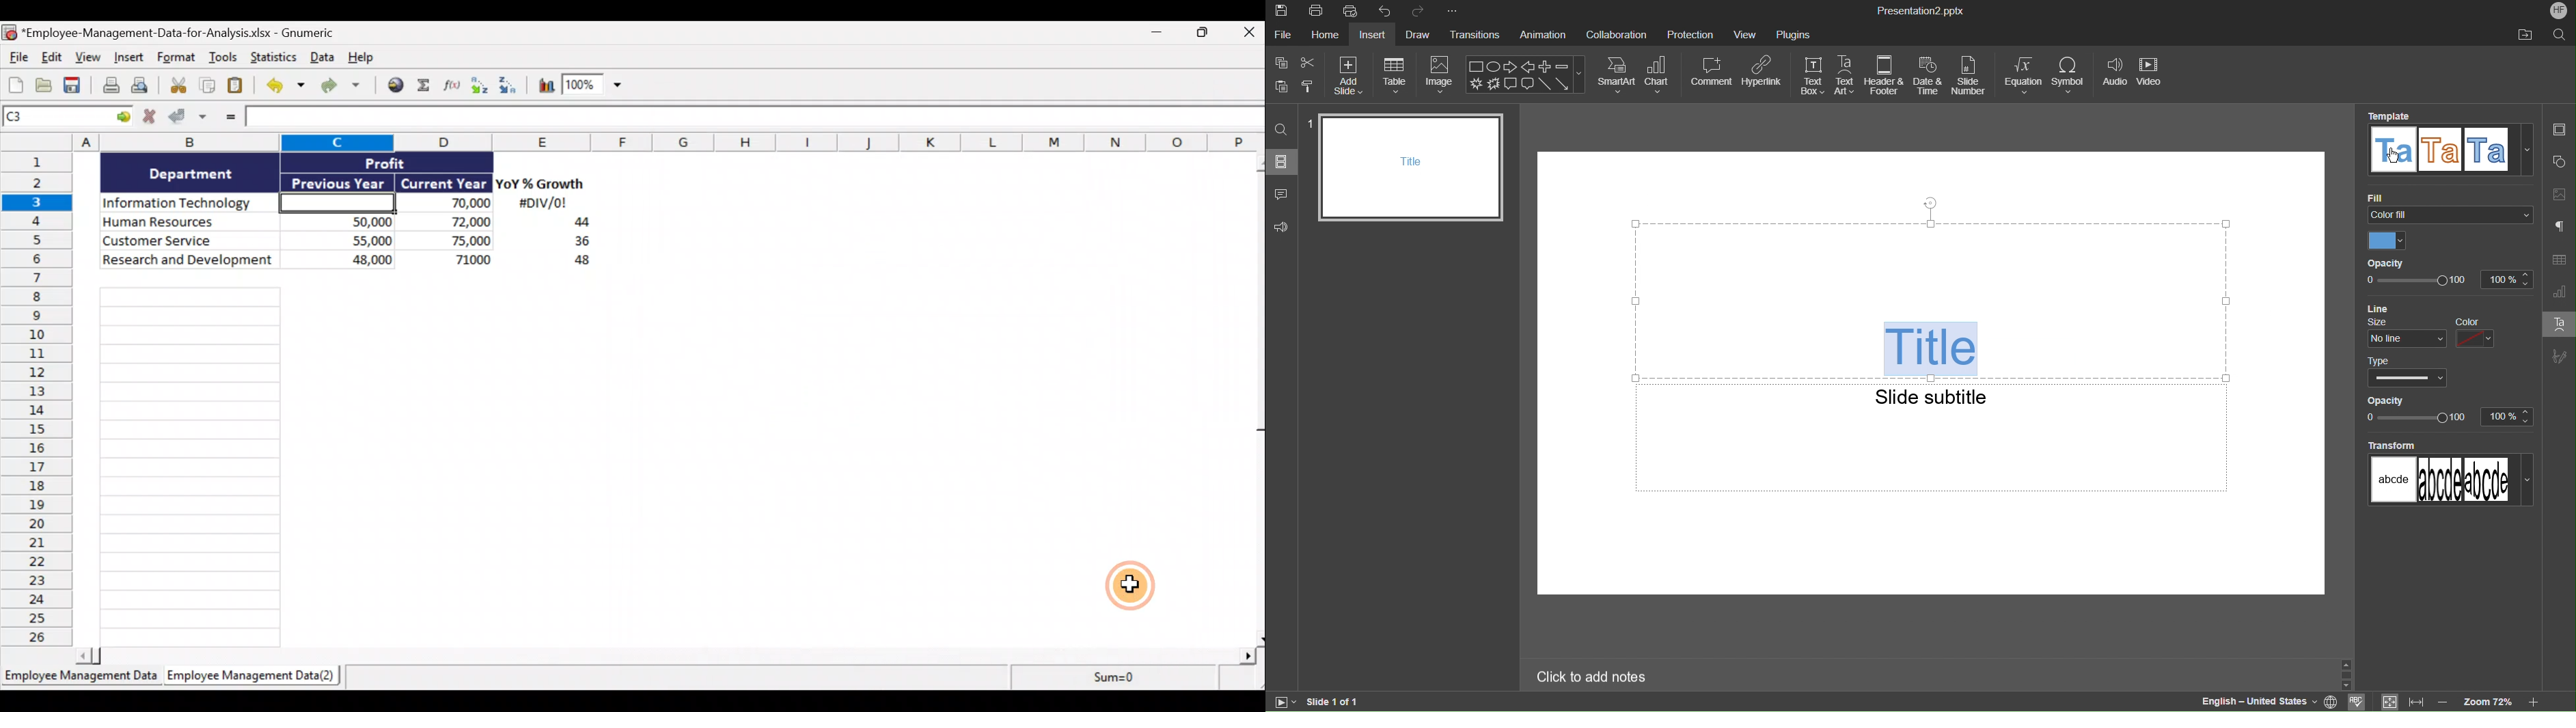 The height and width of the screenshot is (728, 2576). Describe the element at coordinates (177, 59) in the screenshot. I see `Format` at that location.